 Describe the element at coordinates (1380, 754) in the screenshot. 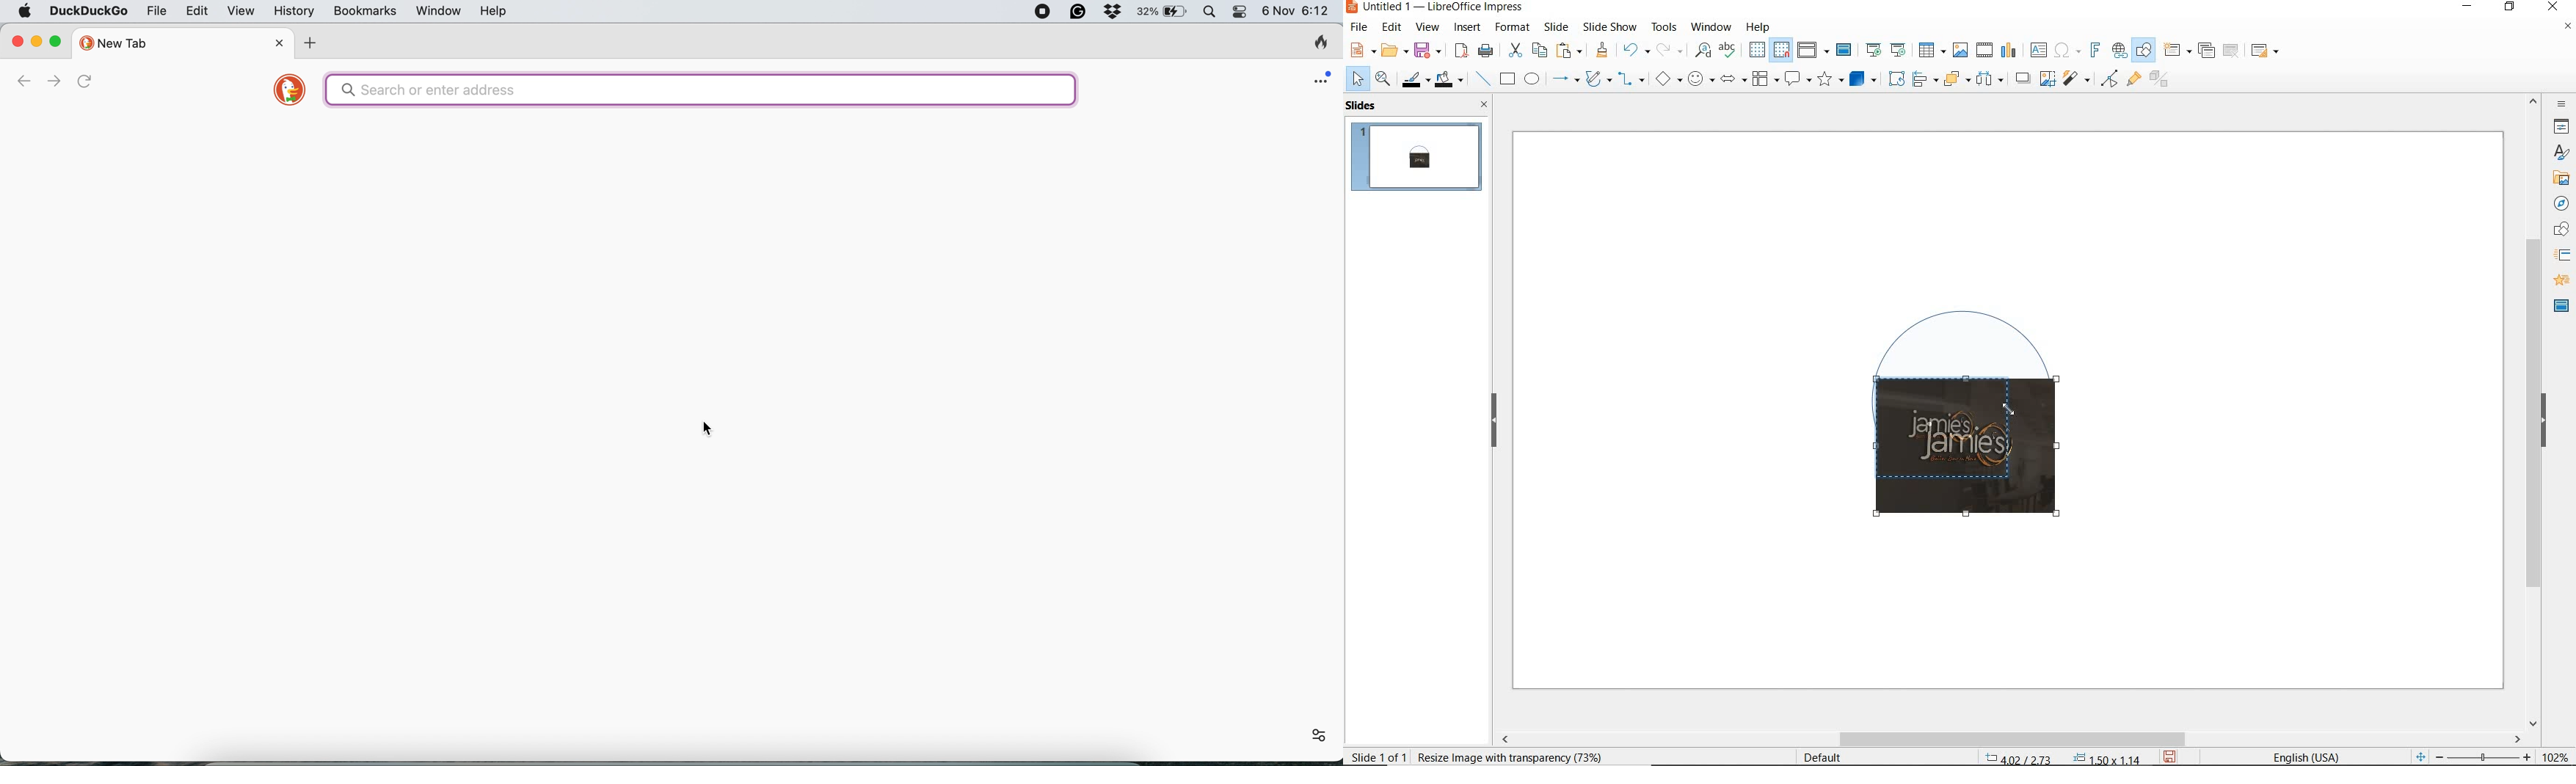

I see `slide 1 of 1` at that location.